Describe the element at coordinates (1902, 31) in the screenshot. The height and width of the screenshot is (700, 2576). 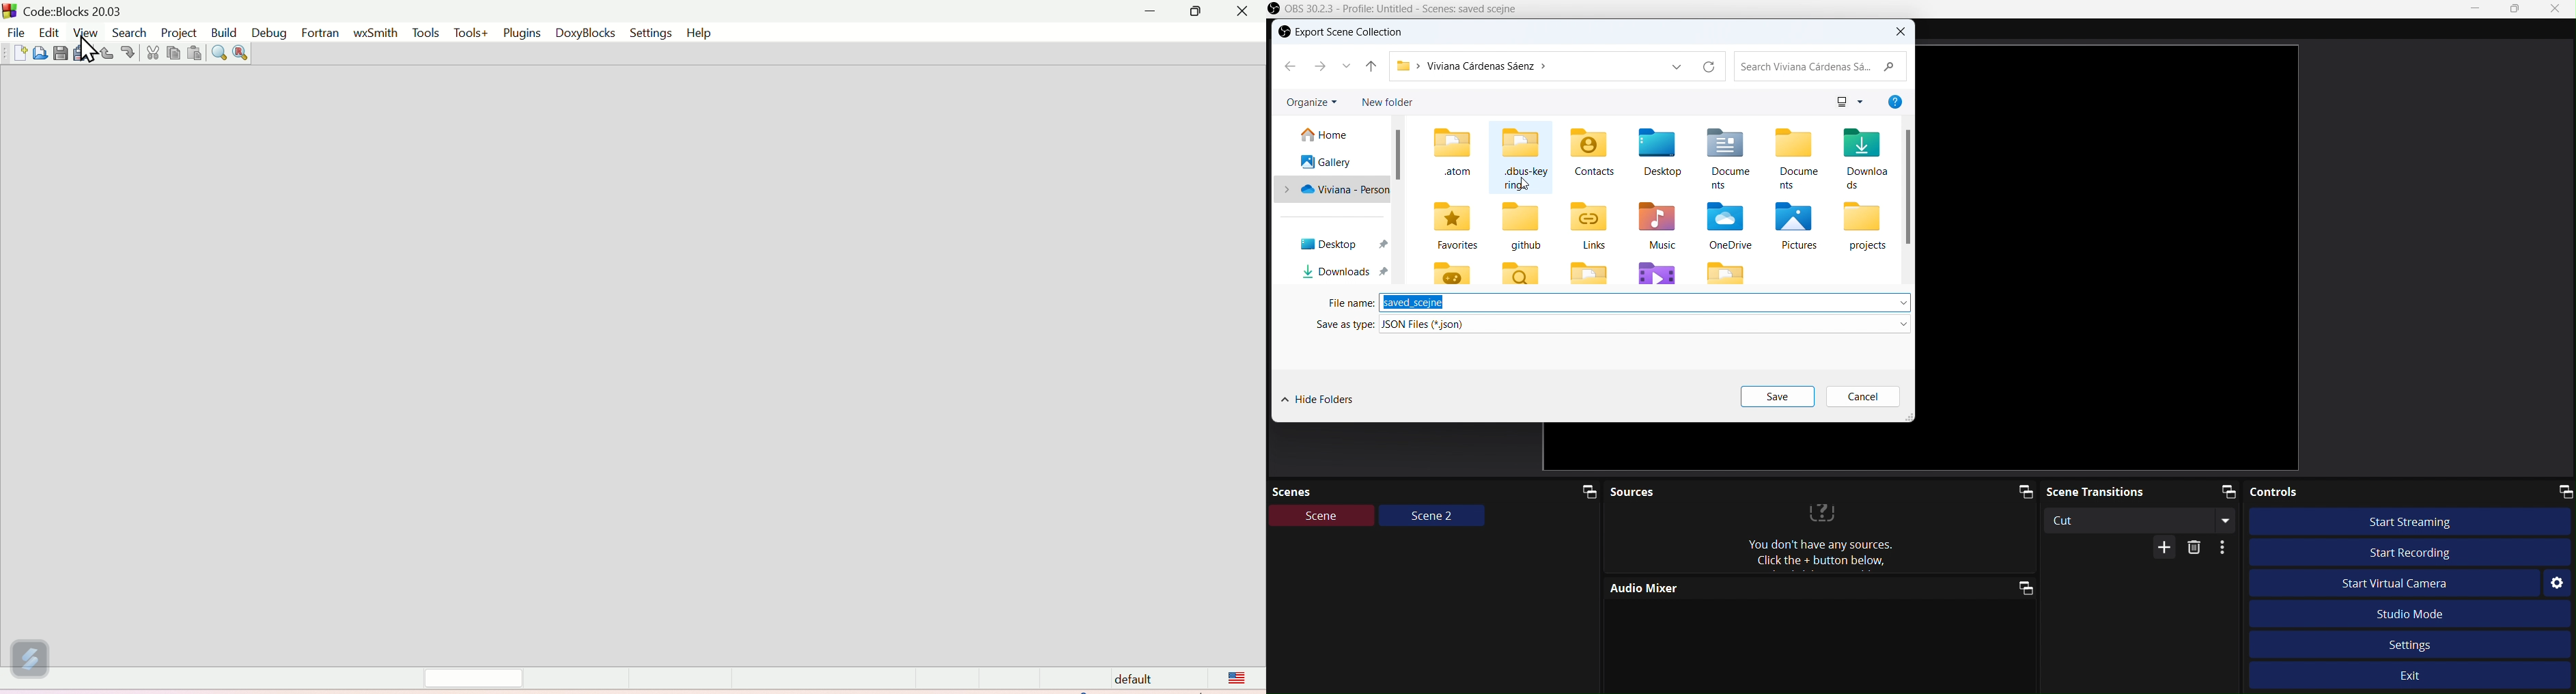
I see `close` at that location.